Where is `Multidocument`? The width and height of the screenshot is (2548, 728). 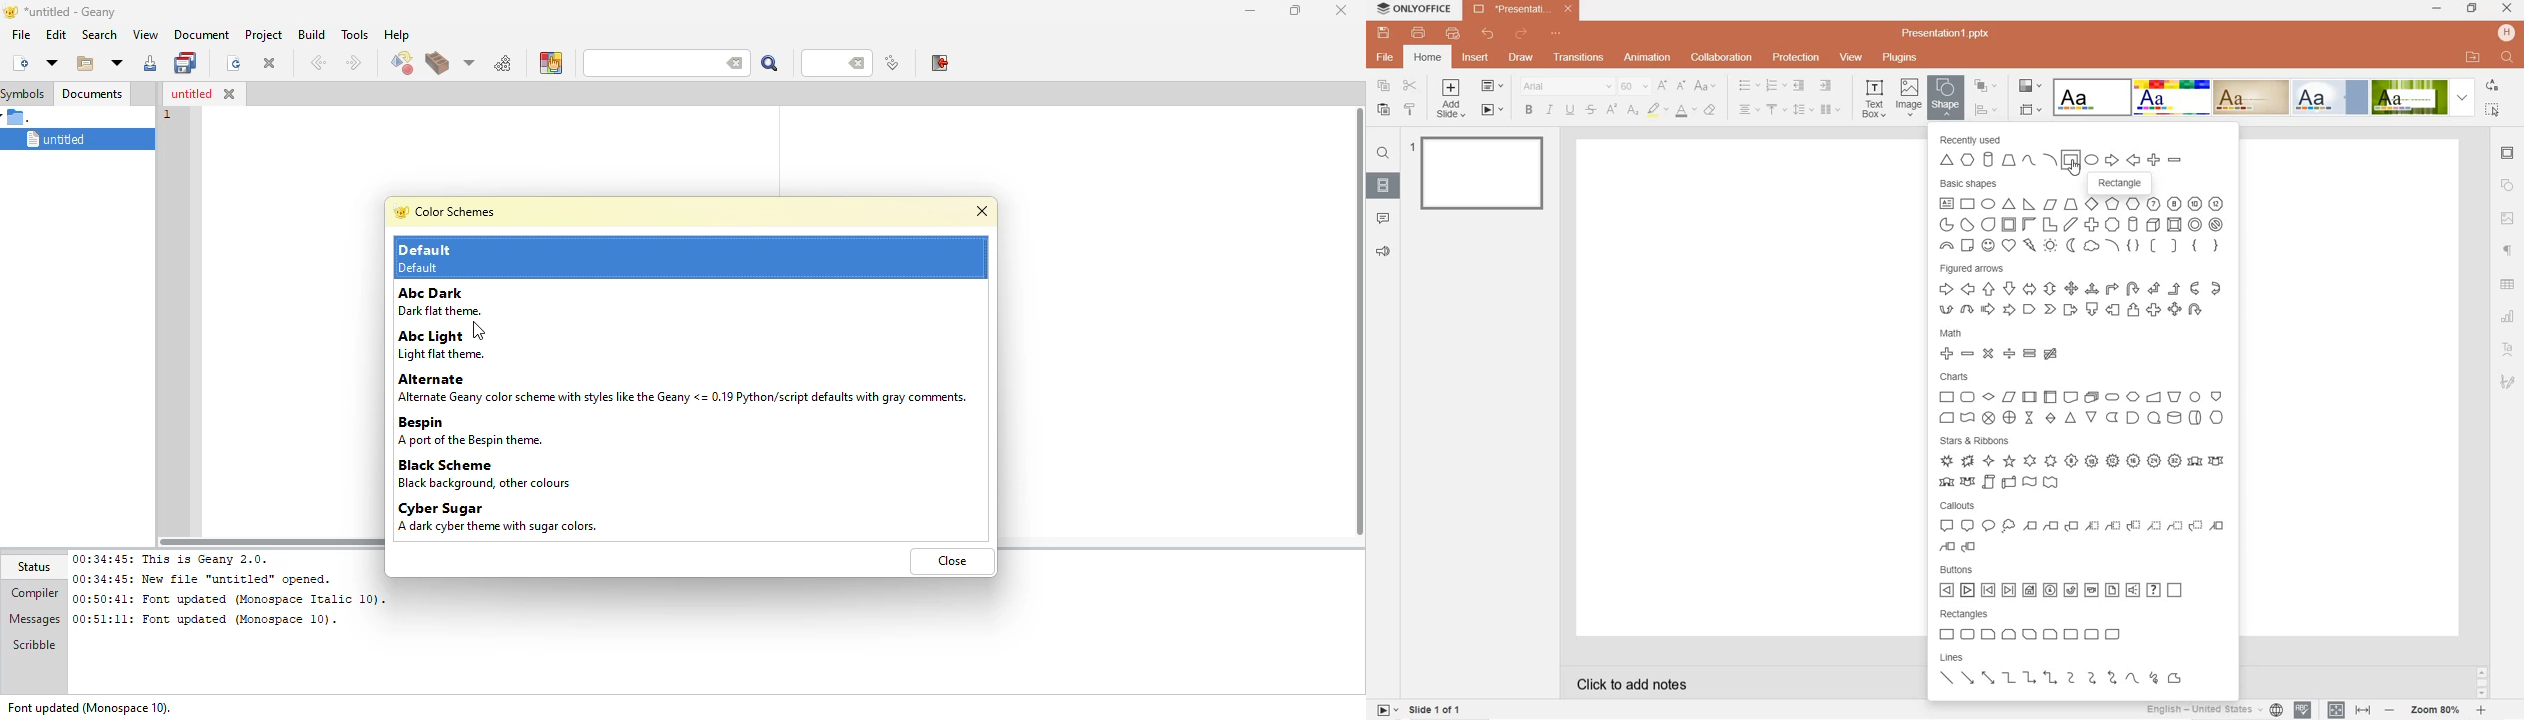 Multidocument is located at coordinates (2092, 397).